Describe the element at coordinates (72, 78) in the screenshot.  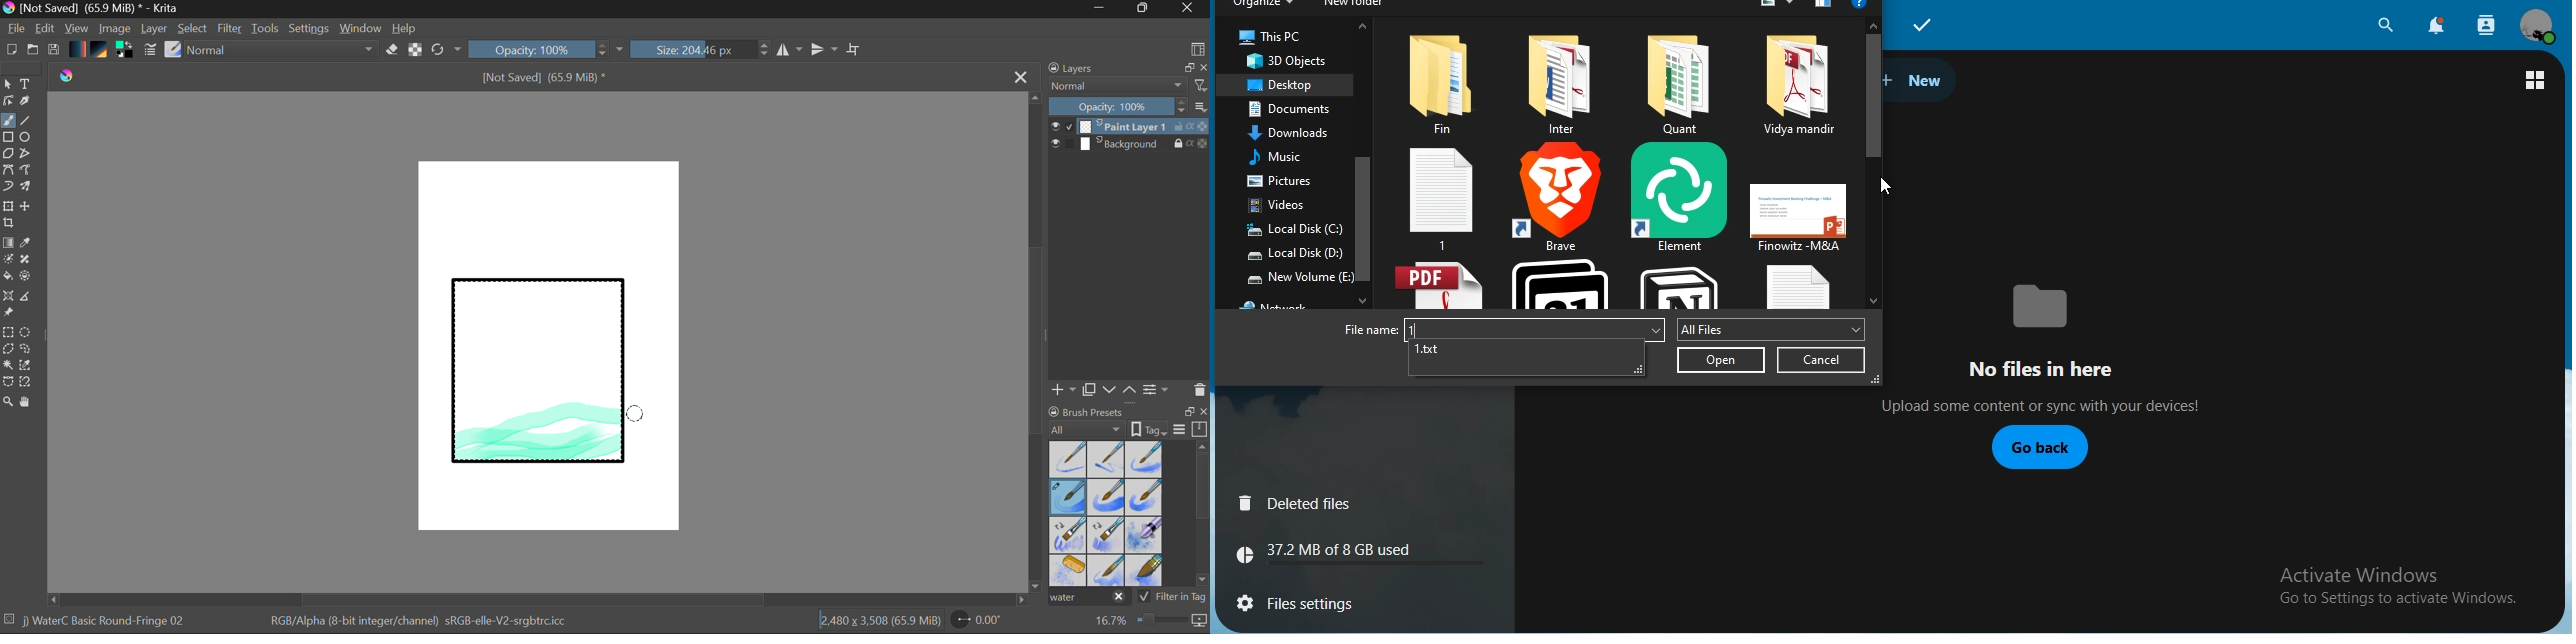
I see `logo` at that location.